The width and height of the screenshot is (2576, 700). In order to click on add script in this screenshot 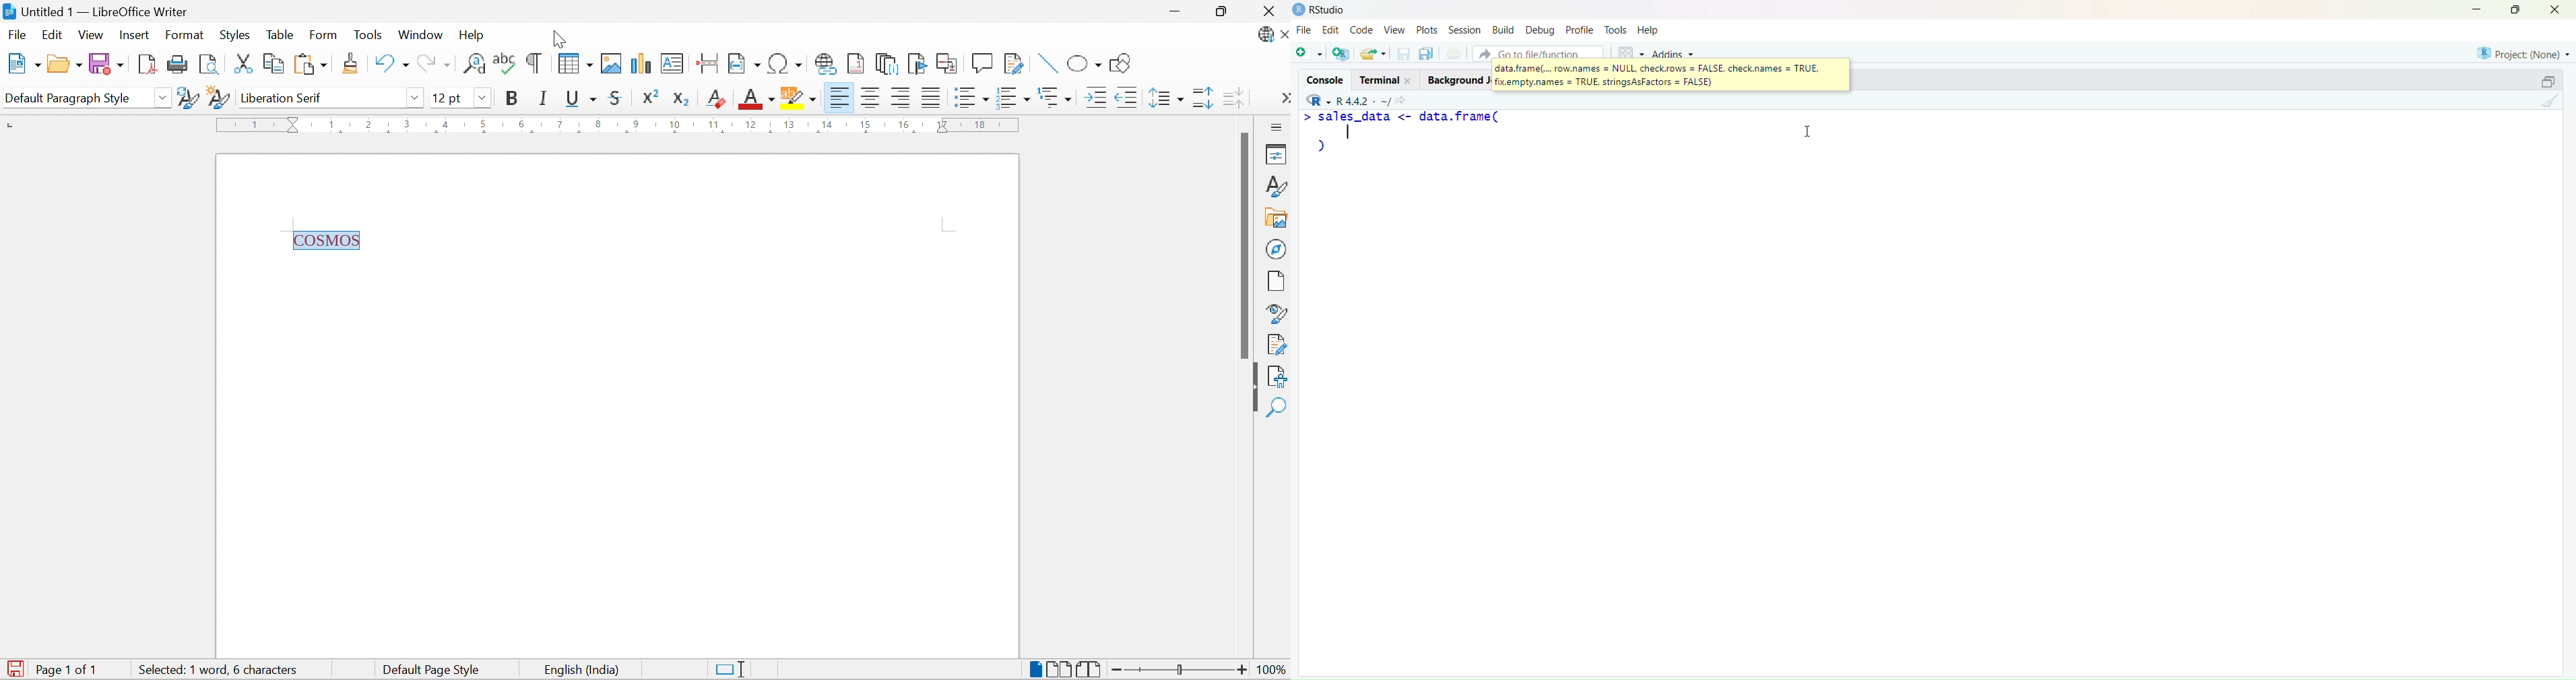, I will do `click(1308, 54)`.